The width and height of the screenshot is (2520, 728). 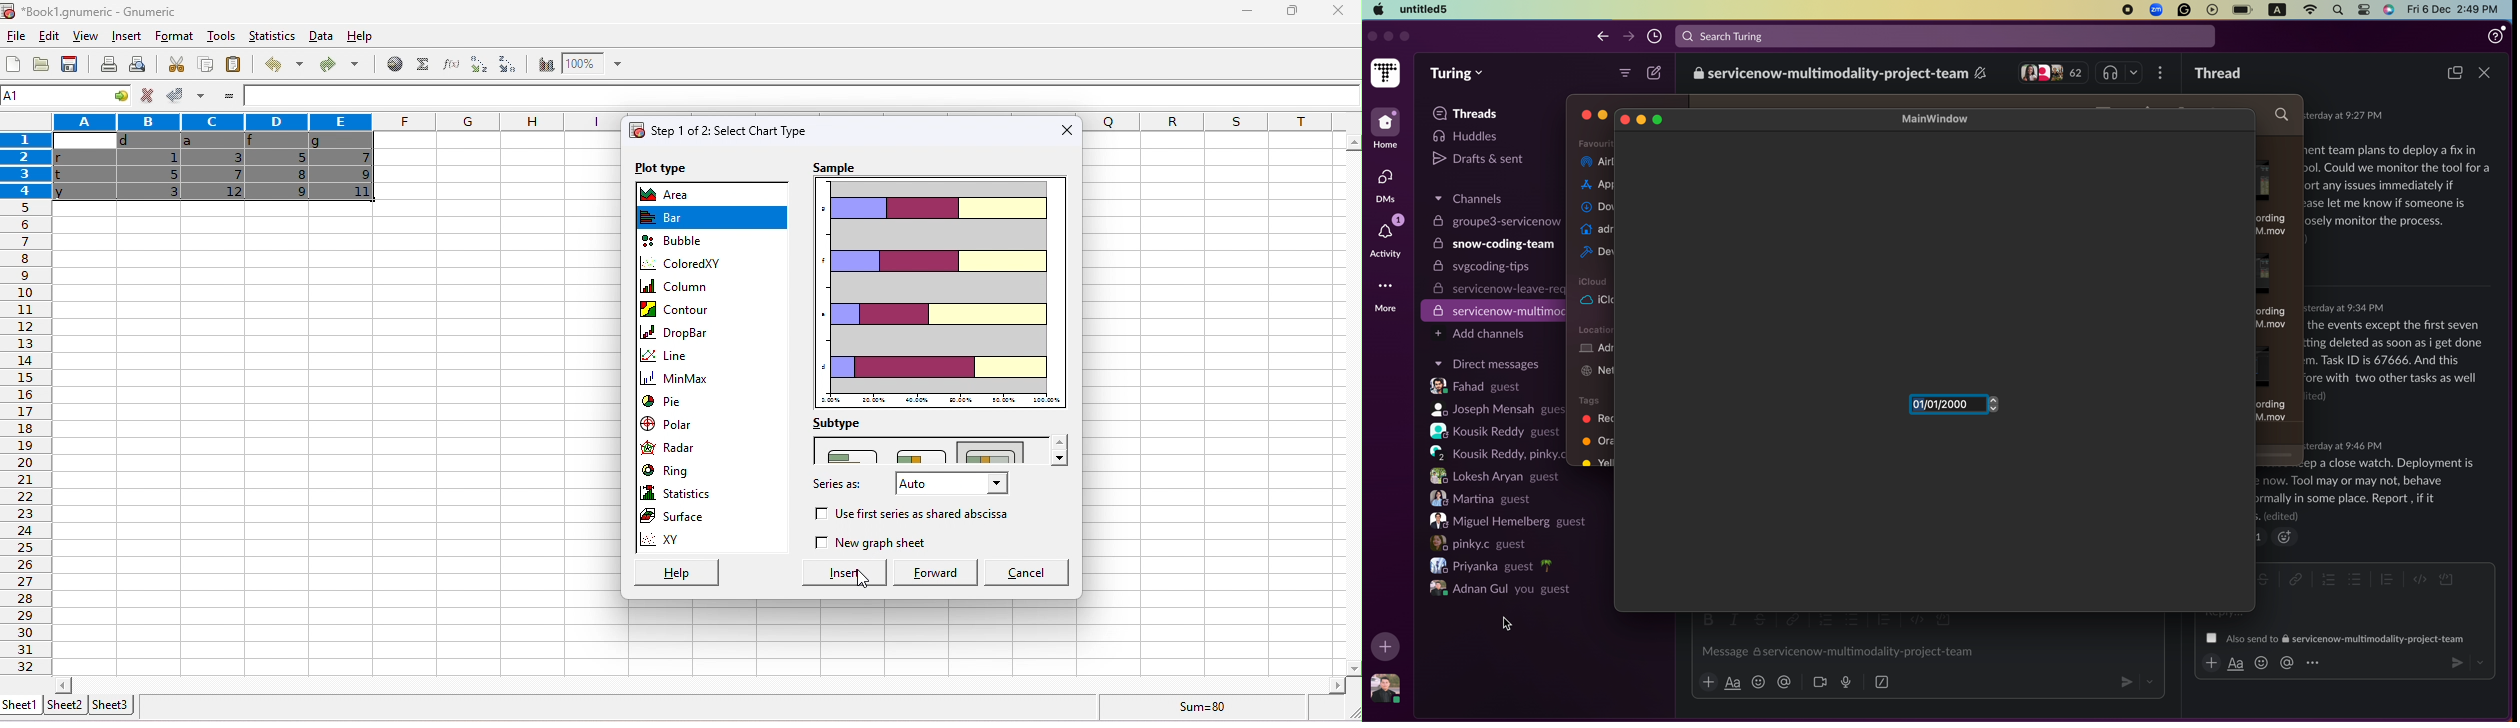 I want to click on accept changes, so click(x=176, y=94).